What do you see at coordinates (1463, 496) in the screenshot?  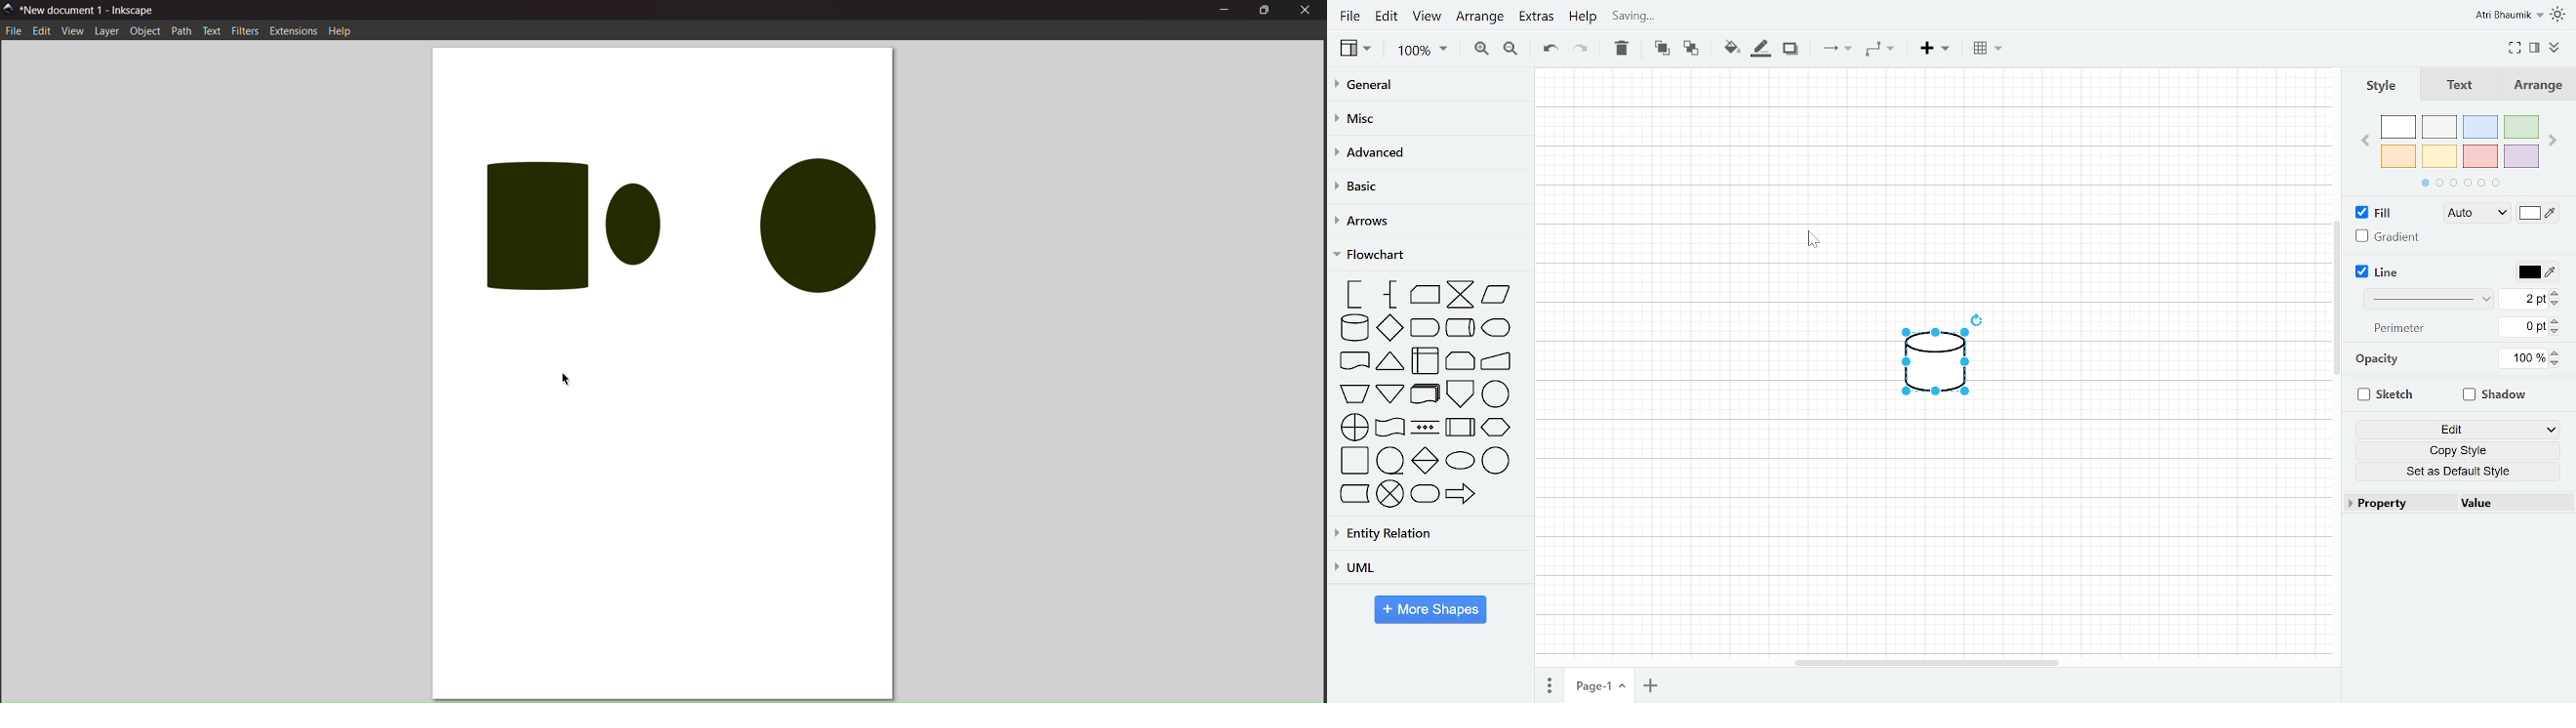 I see `transfer` at bounding box center [1463, 496].